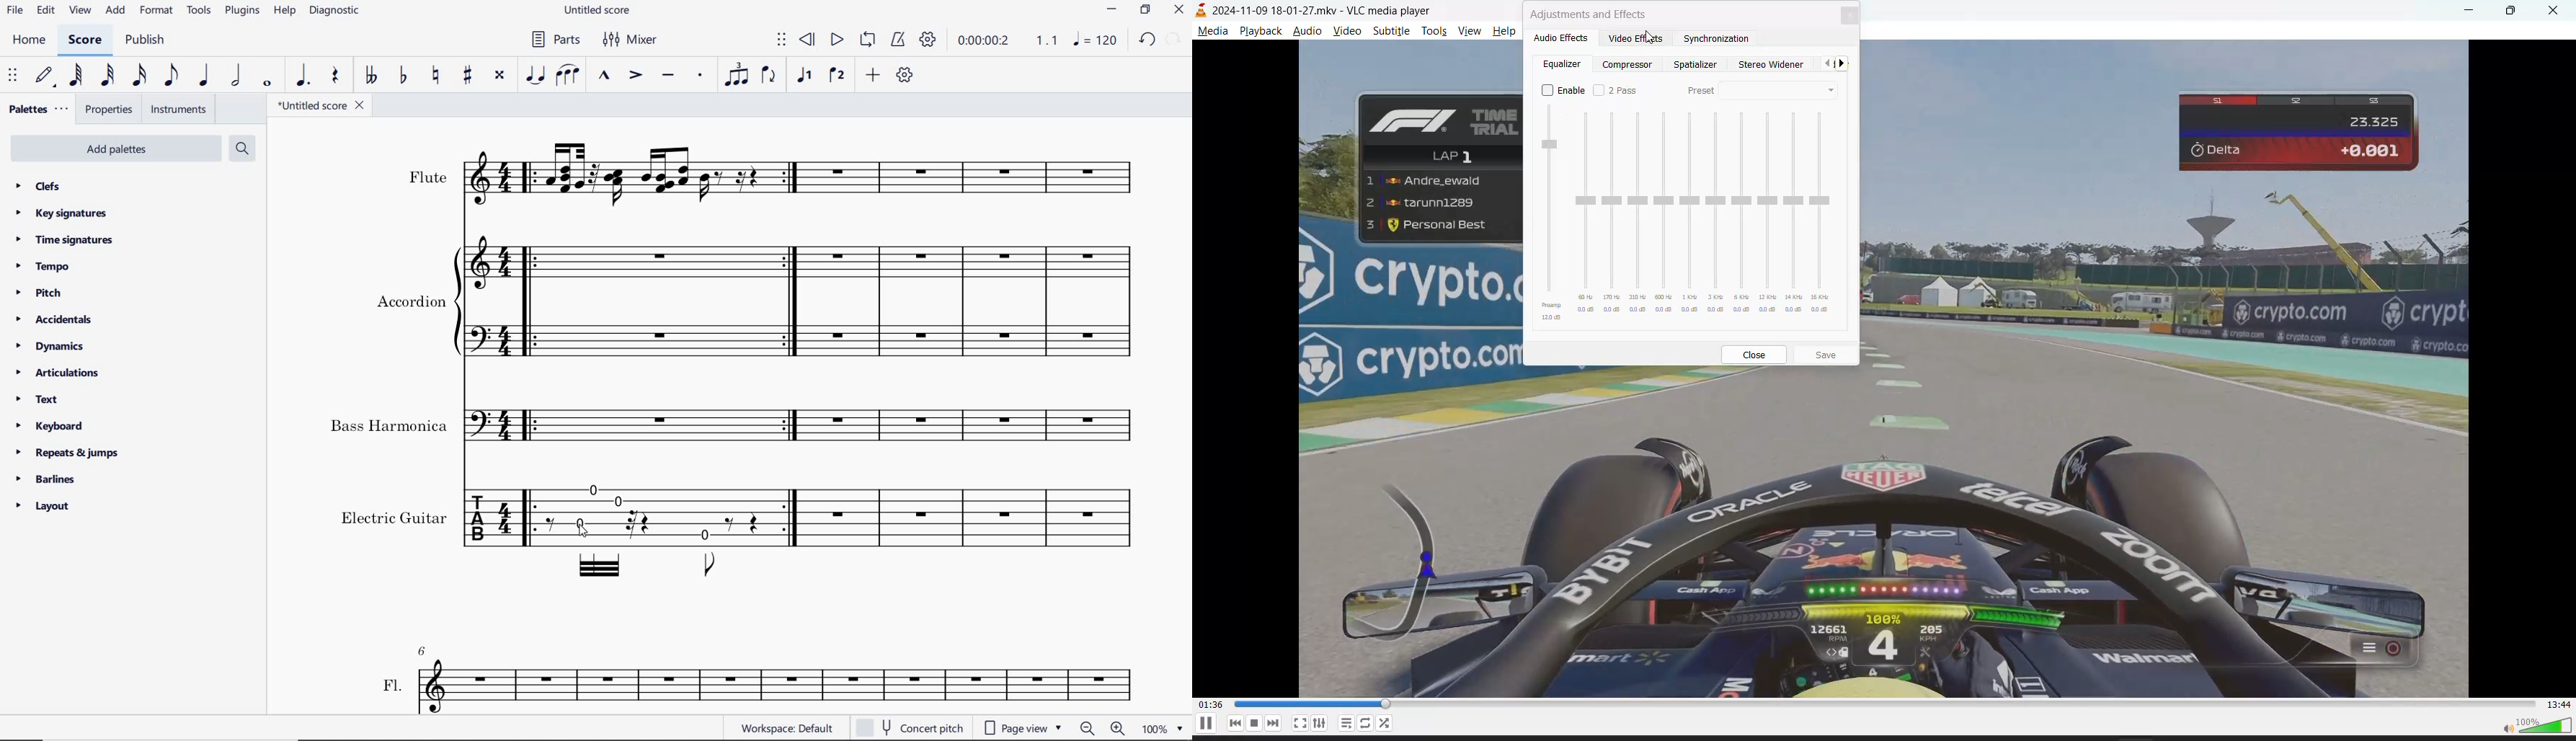 This screenshot has height=756, width=2576. I want to click on clefs, so click(38, 186).